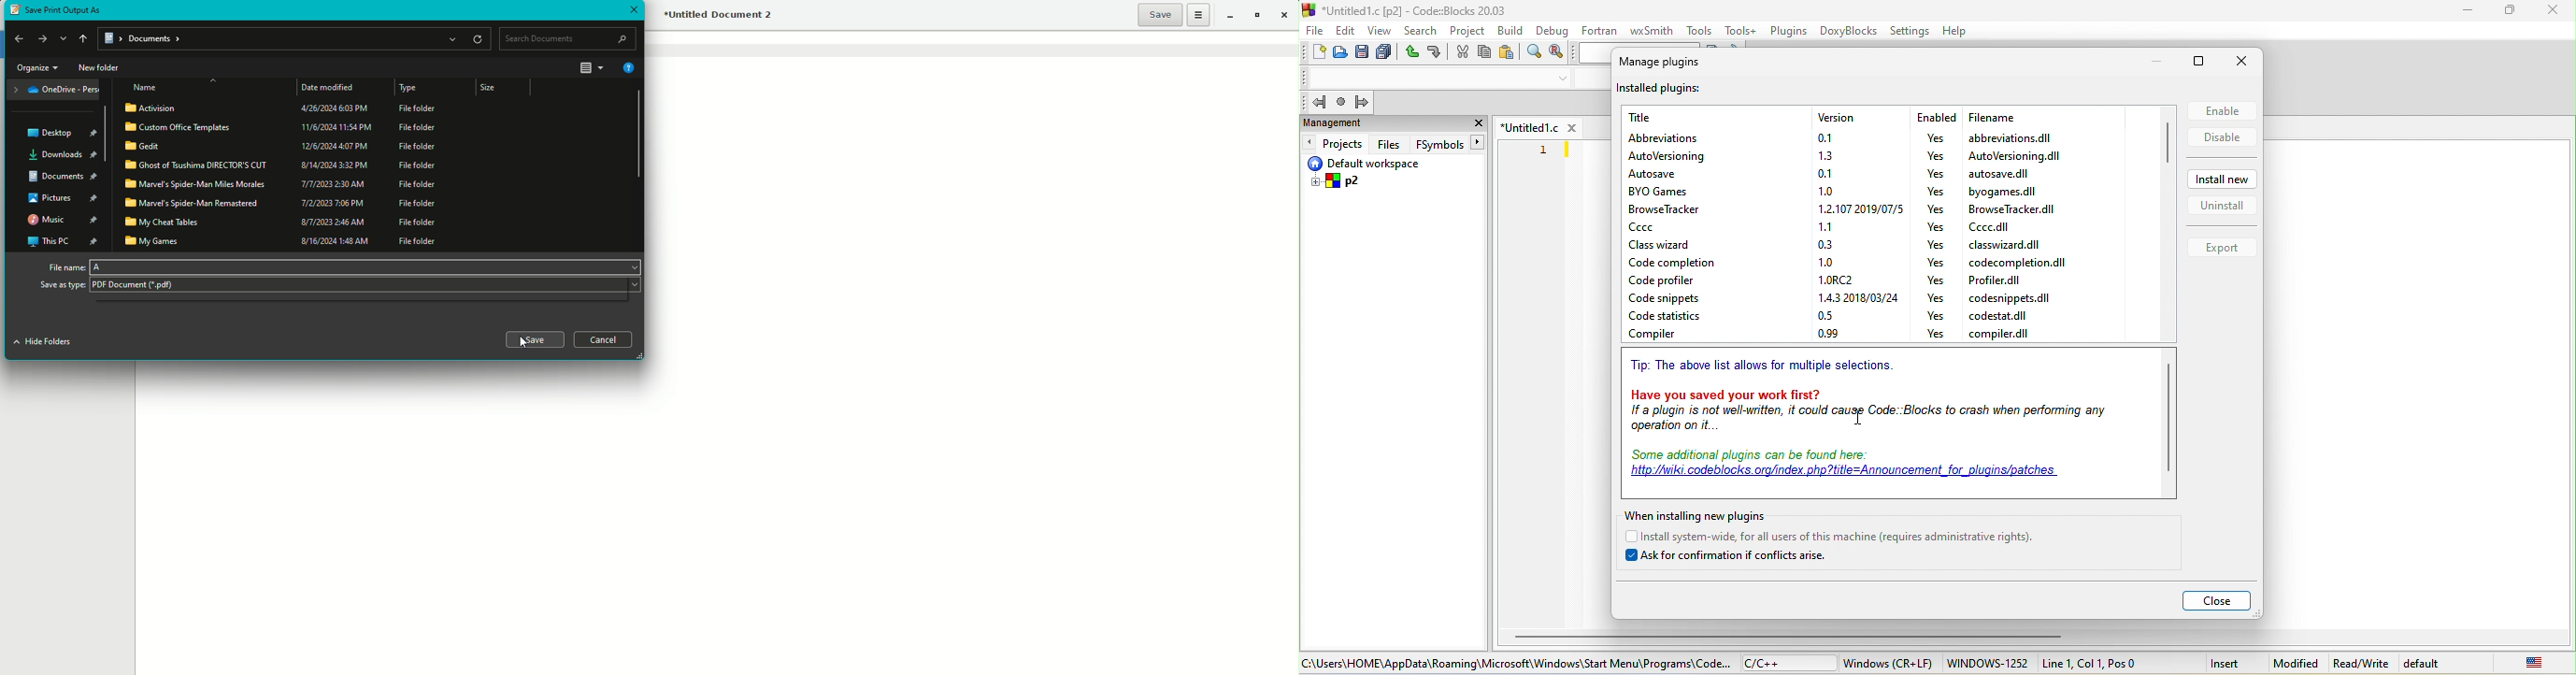  What do you see at coordinates (2168, 417) in the screenshot?
I see `vertical scroll bar` at bounding box center [2168, 417].